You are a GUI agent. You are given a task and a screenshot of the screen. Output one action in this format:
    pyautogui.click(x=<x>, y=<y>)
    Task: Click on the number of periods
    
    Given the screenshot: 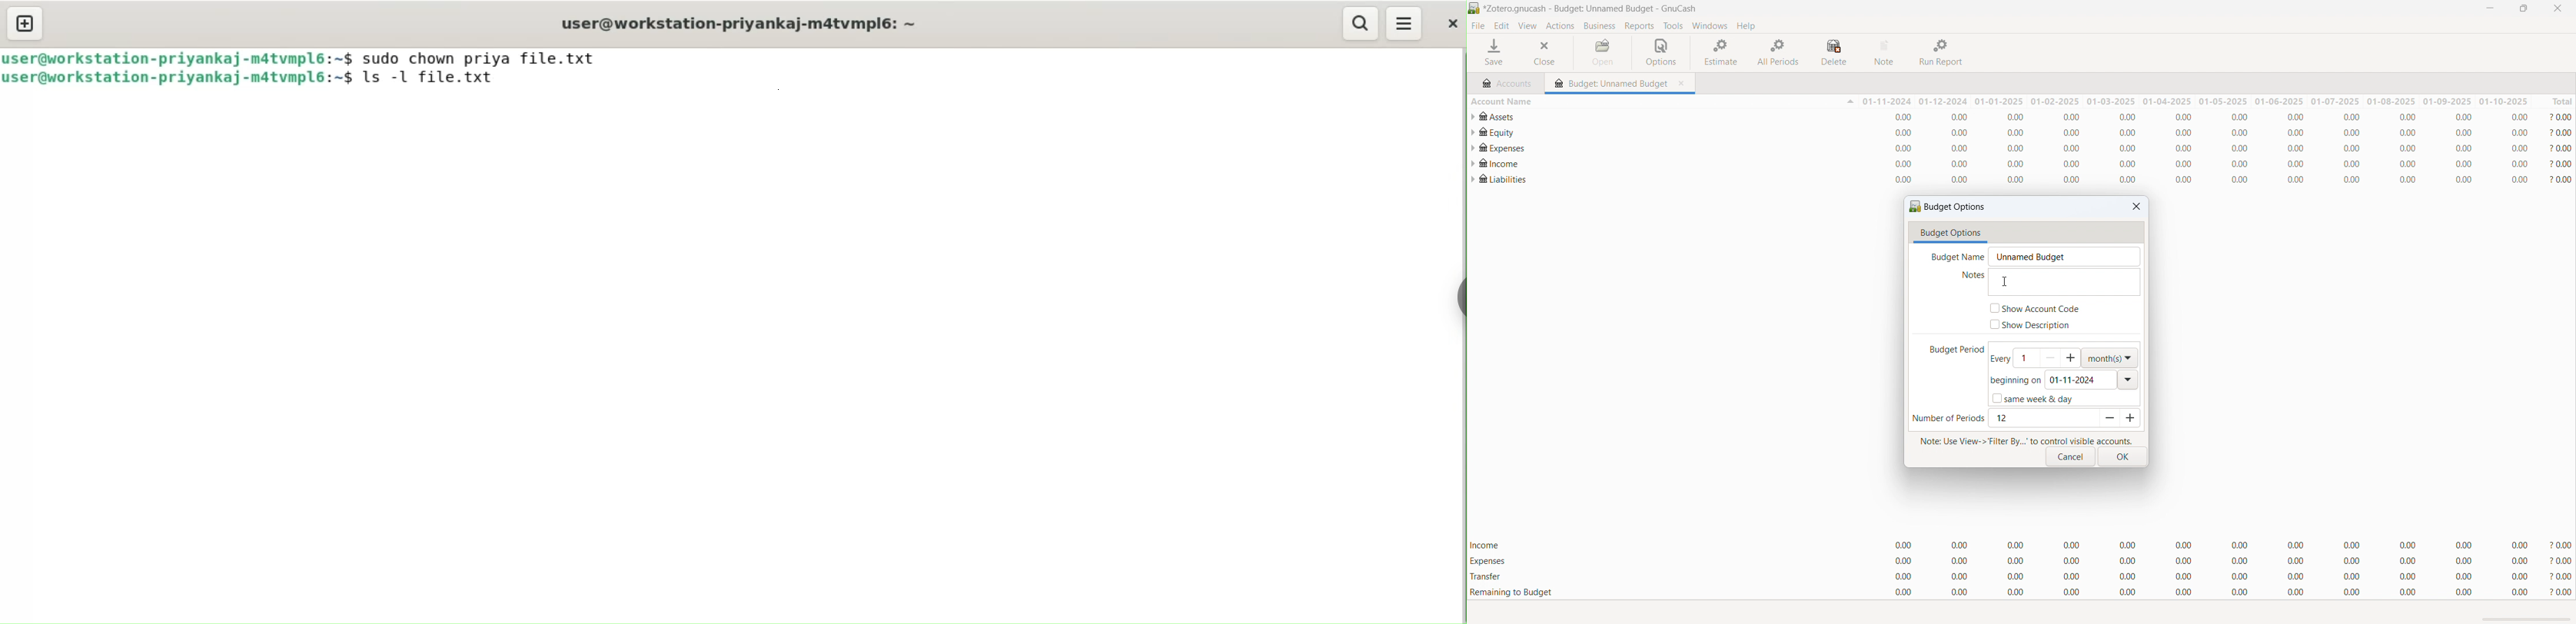 What is the action you would take?
    pyautogui.click(x=1948, y=419)
    